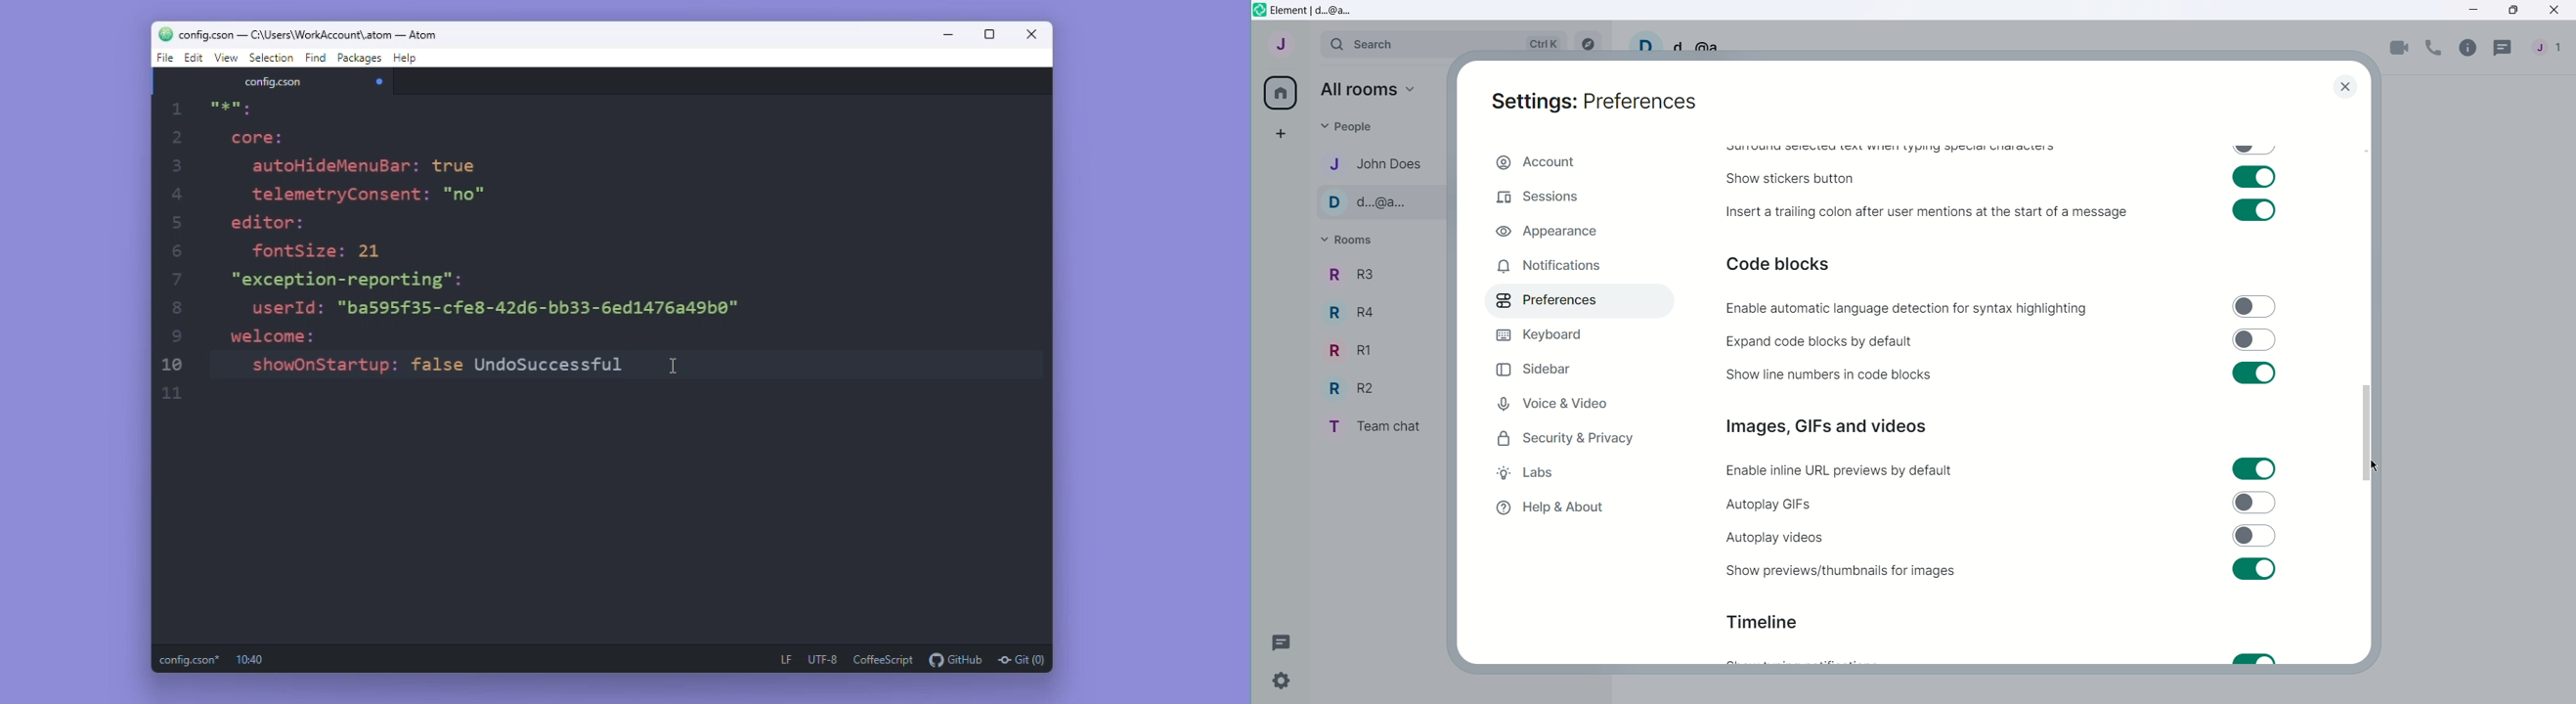 This screenshot has height=728, width=2576. I want to click on Insert a trailing colon after user mentions at the start of a message, so click(1928, 212).